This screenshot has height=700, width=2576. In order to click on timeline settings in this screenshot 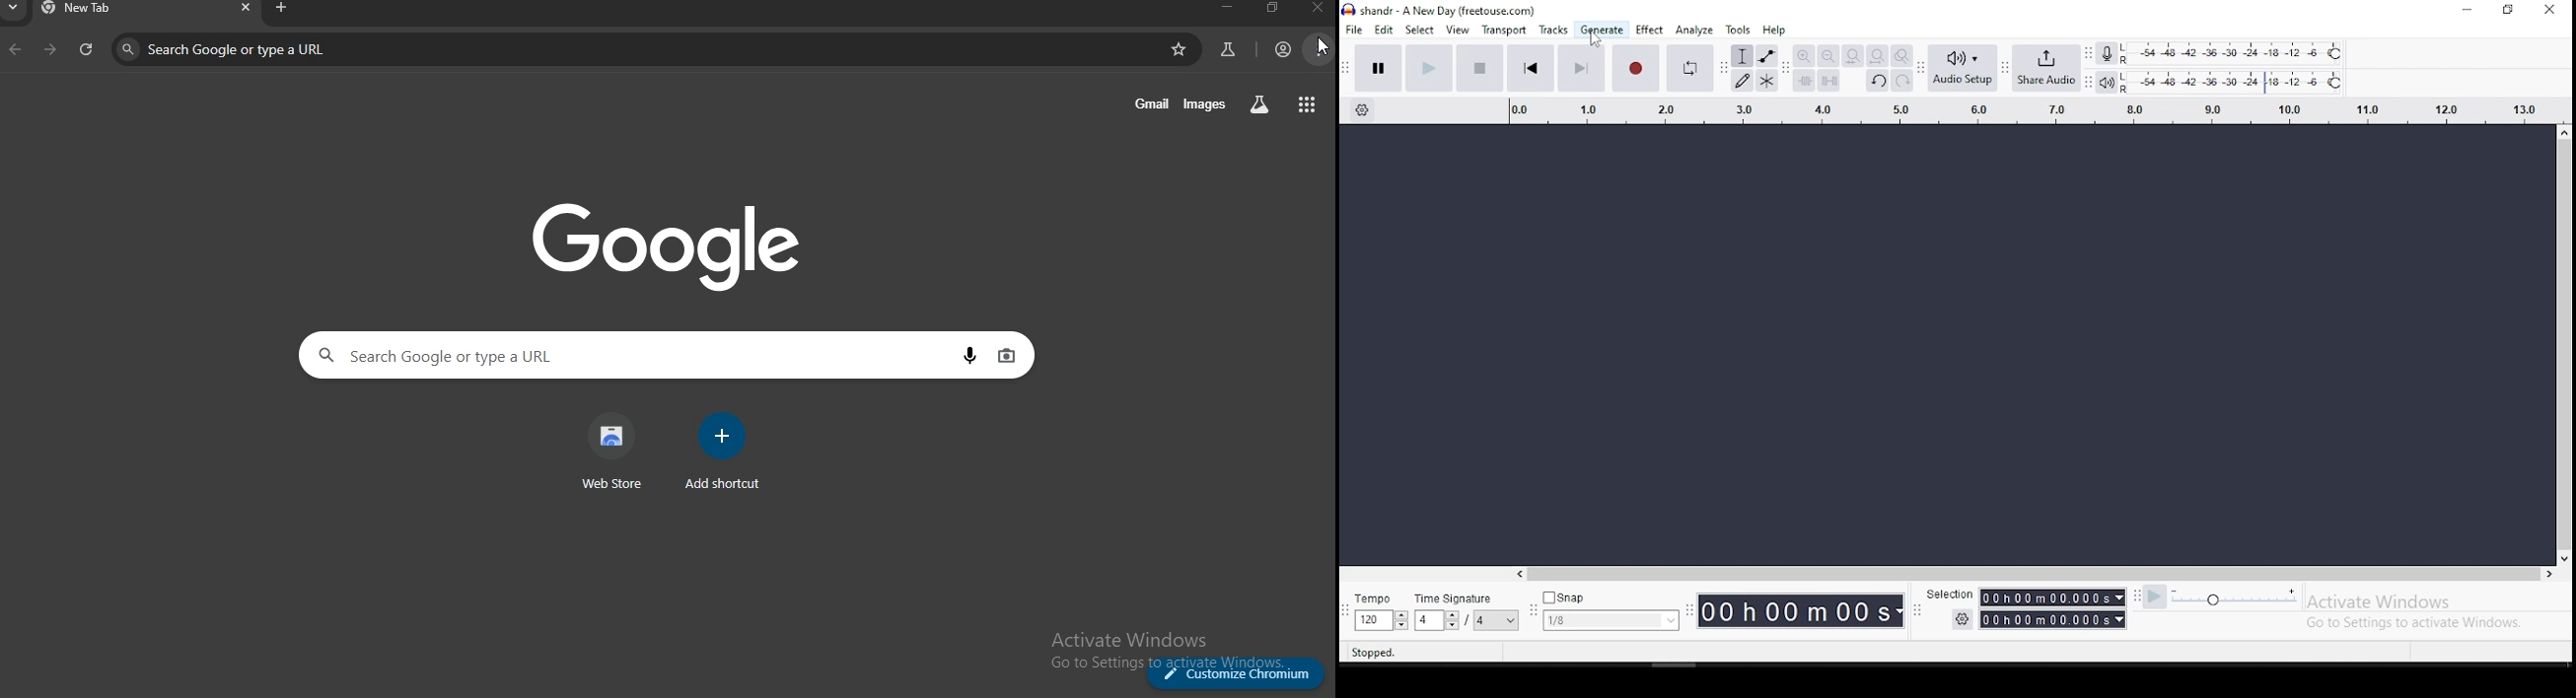, I will do `click(1361, 112)`.